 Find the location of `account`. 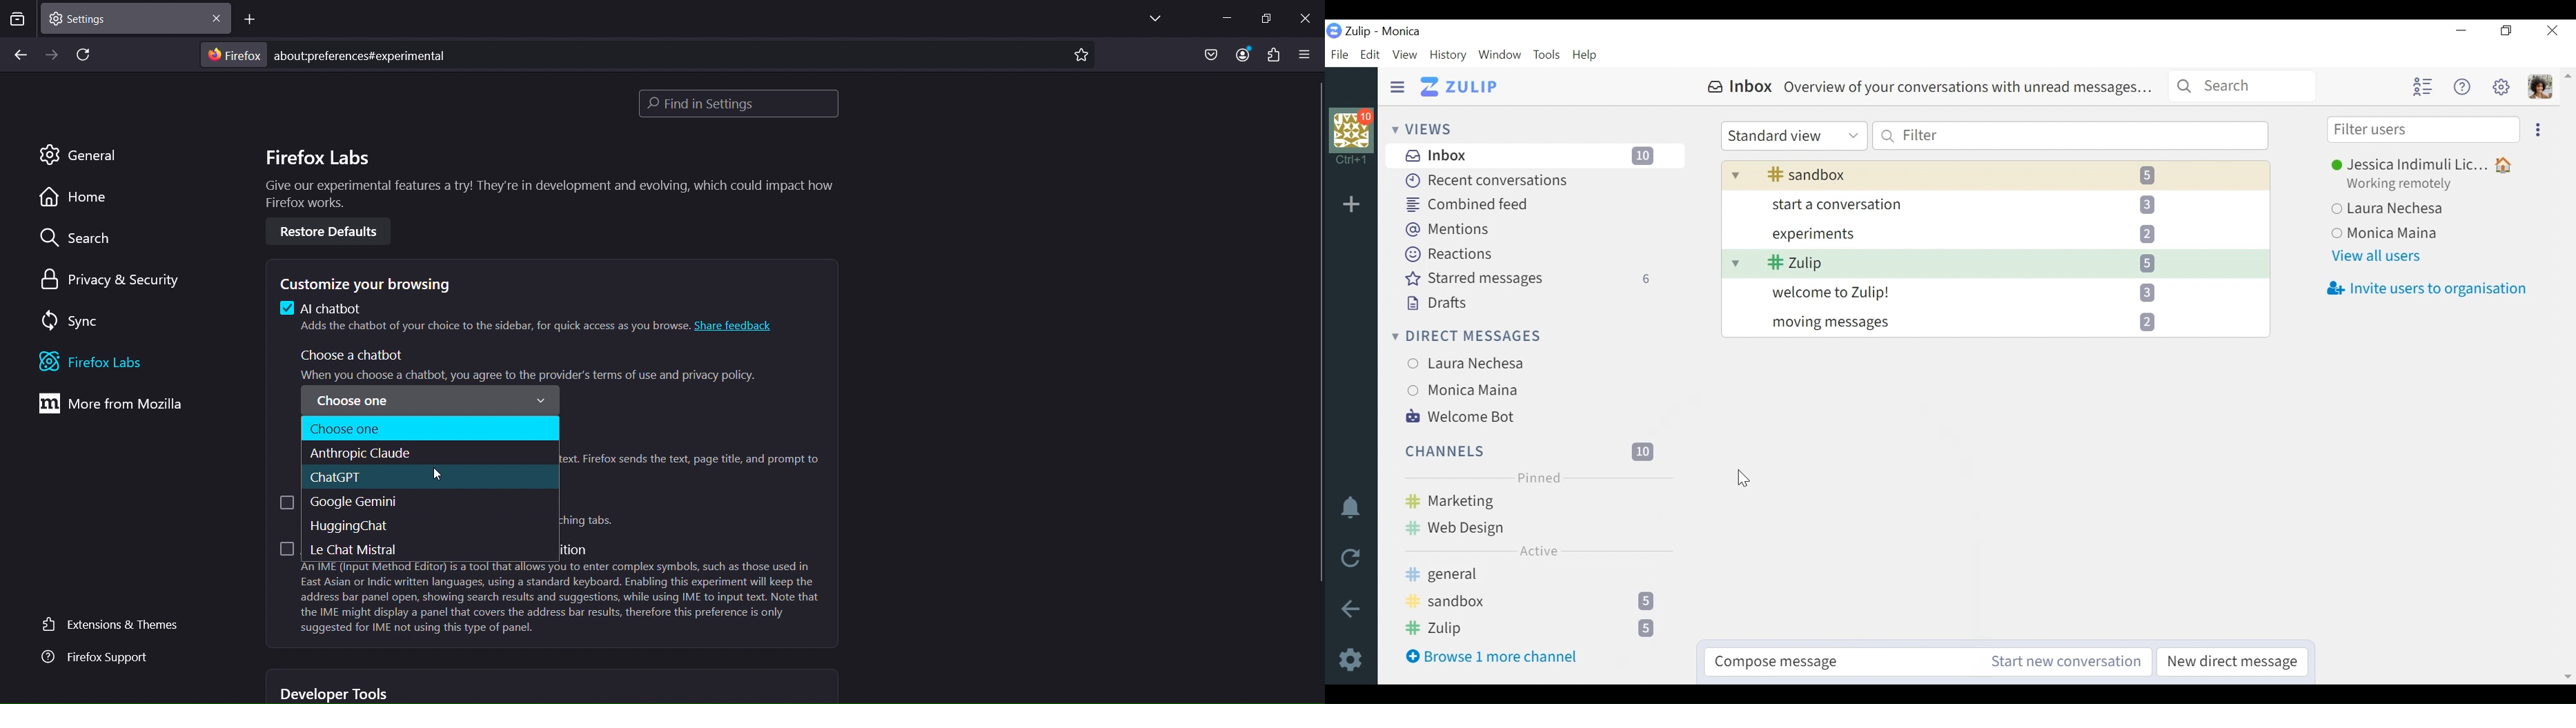

account is located at coordinates (1240, 55).